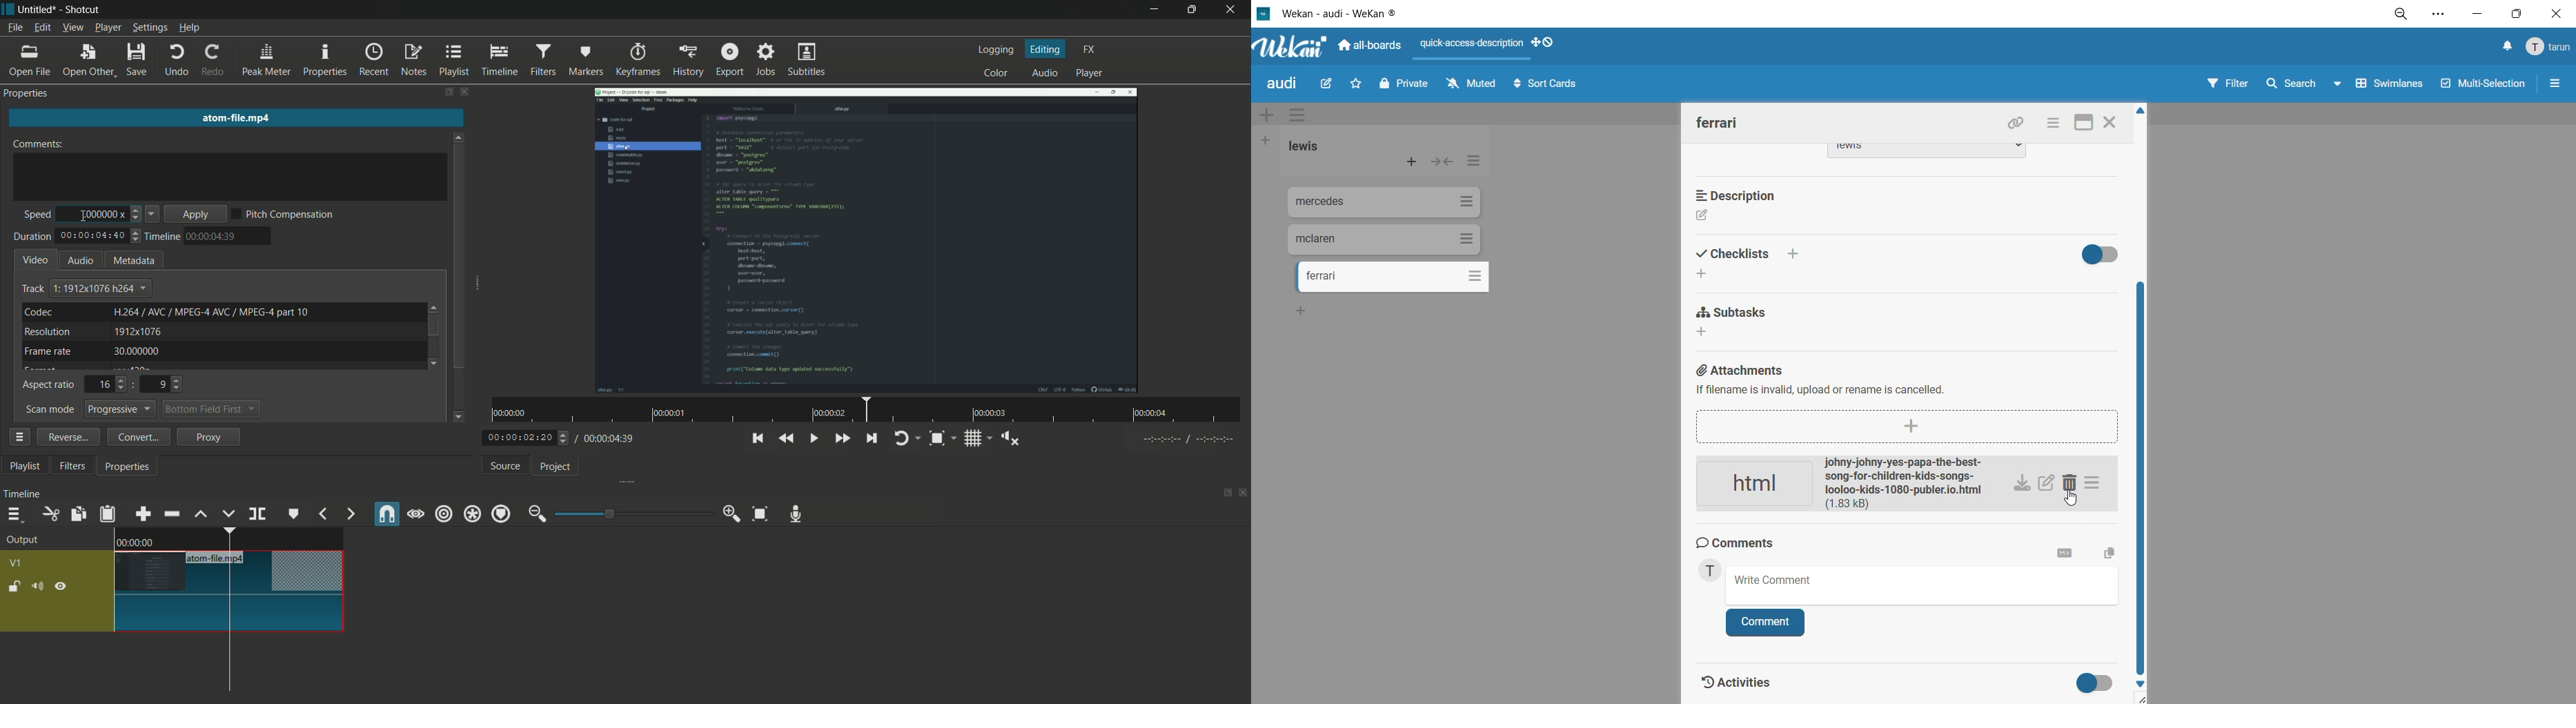  I want to click on fx, so click(1089, 50).